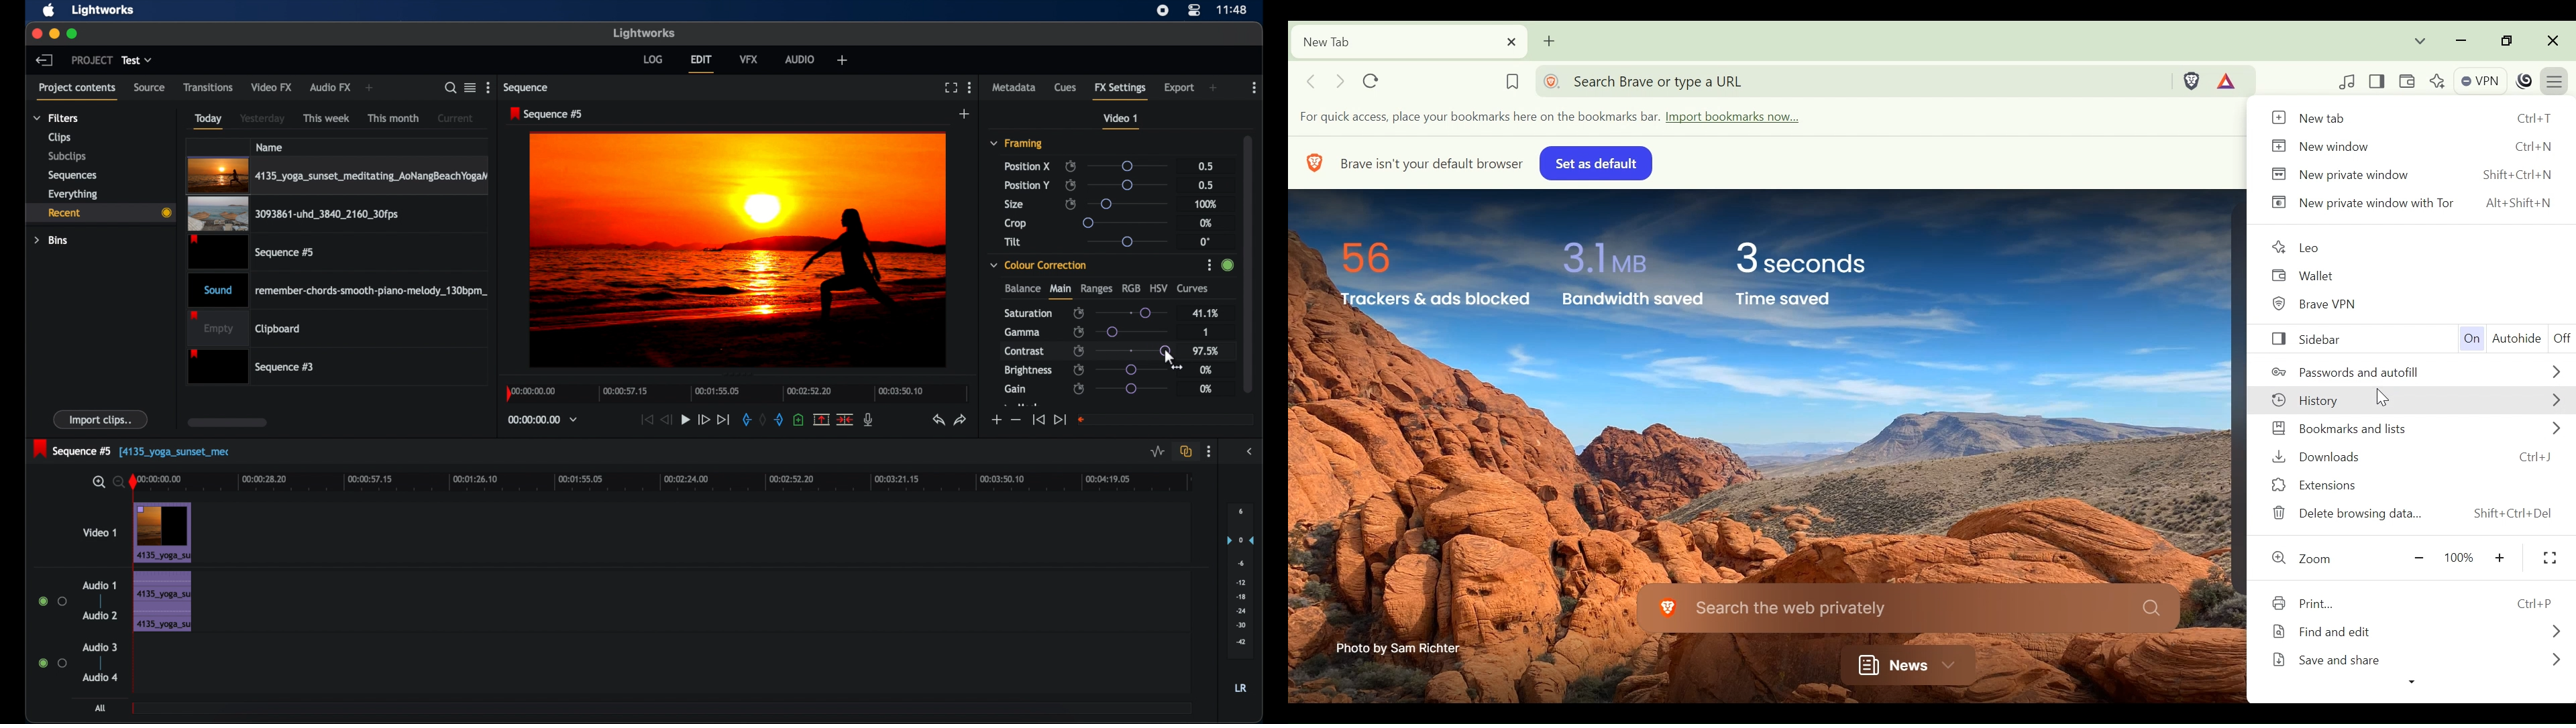 Image resolution: width=2576 pixels, height=728 pixels. I want to click on gain, so click(1015, 389).